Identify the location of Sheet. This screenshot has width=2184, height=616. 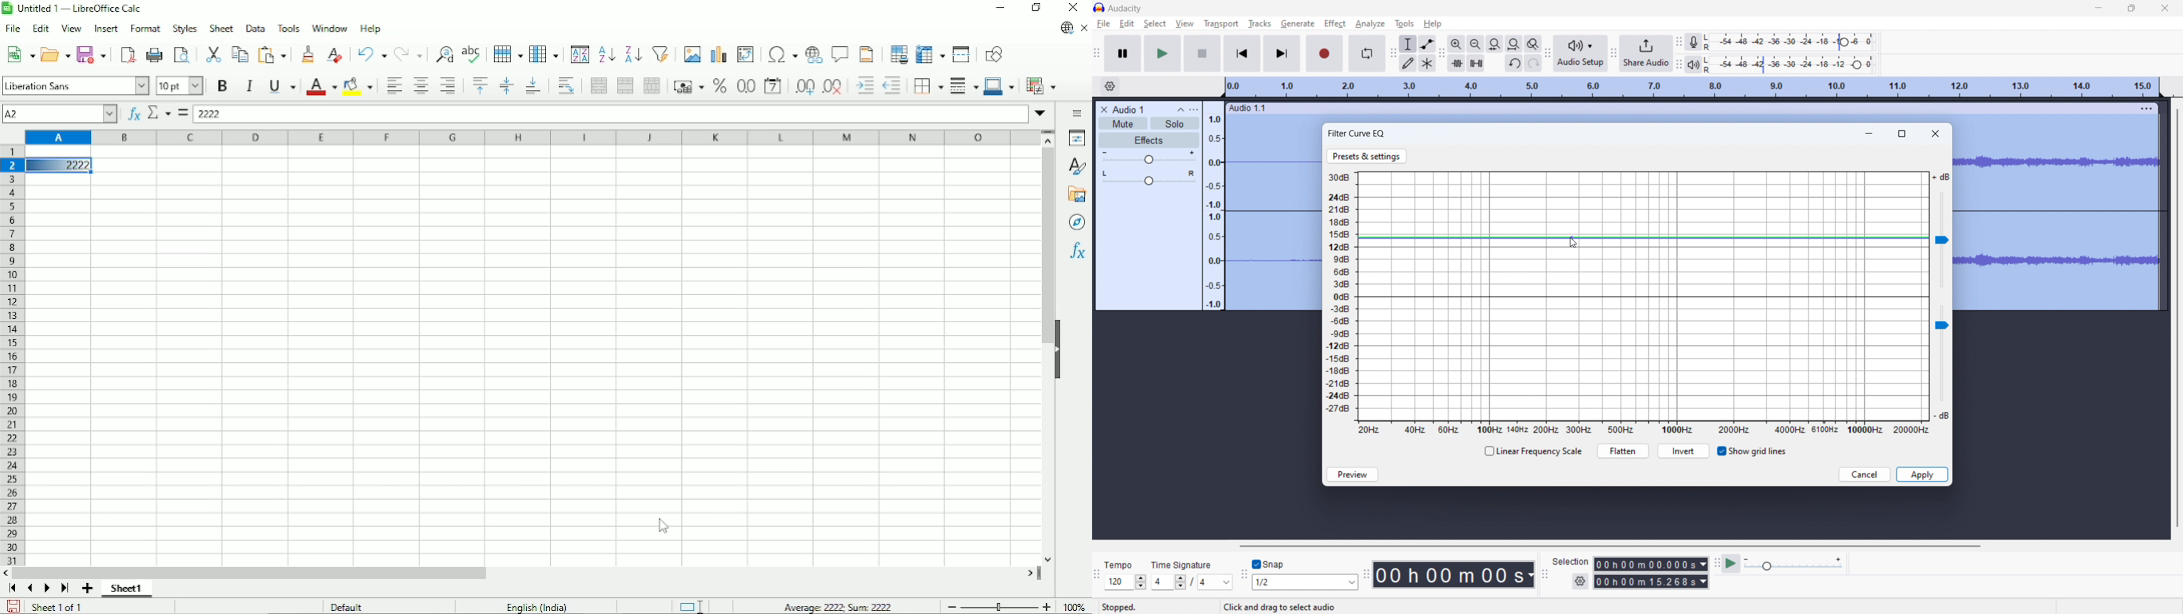
(221, 28).